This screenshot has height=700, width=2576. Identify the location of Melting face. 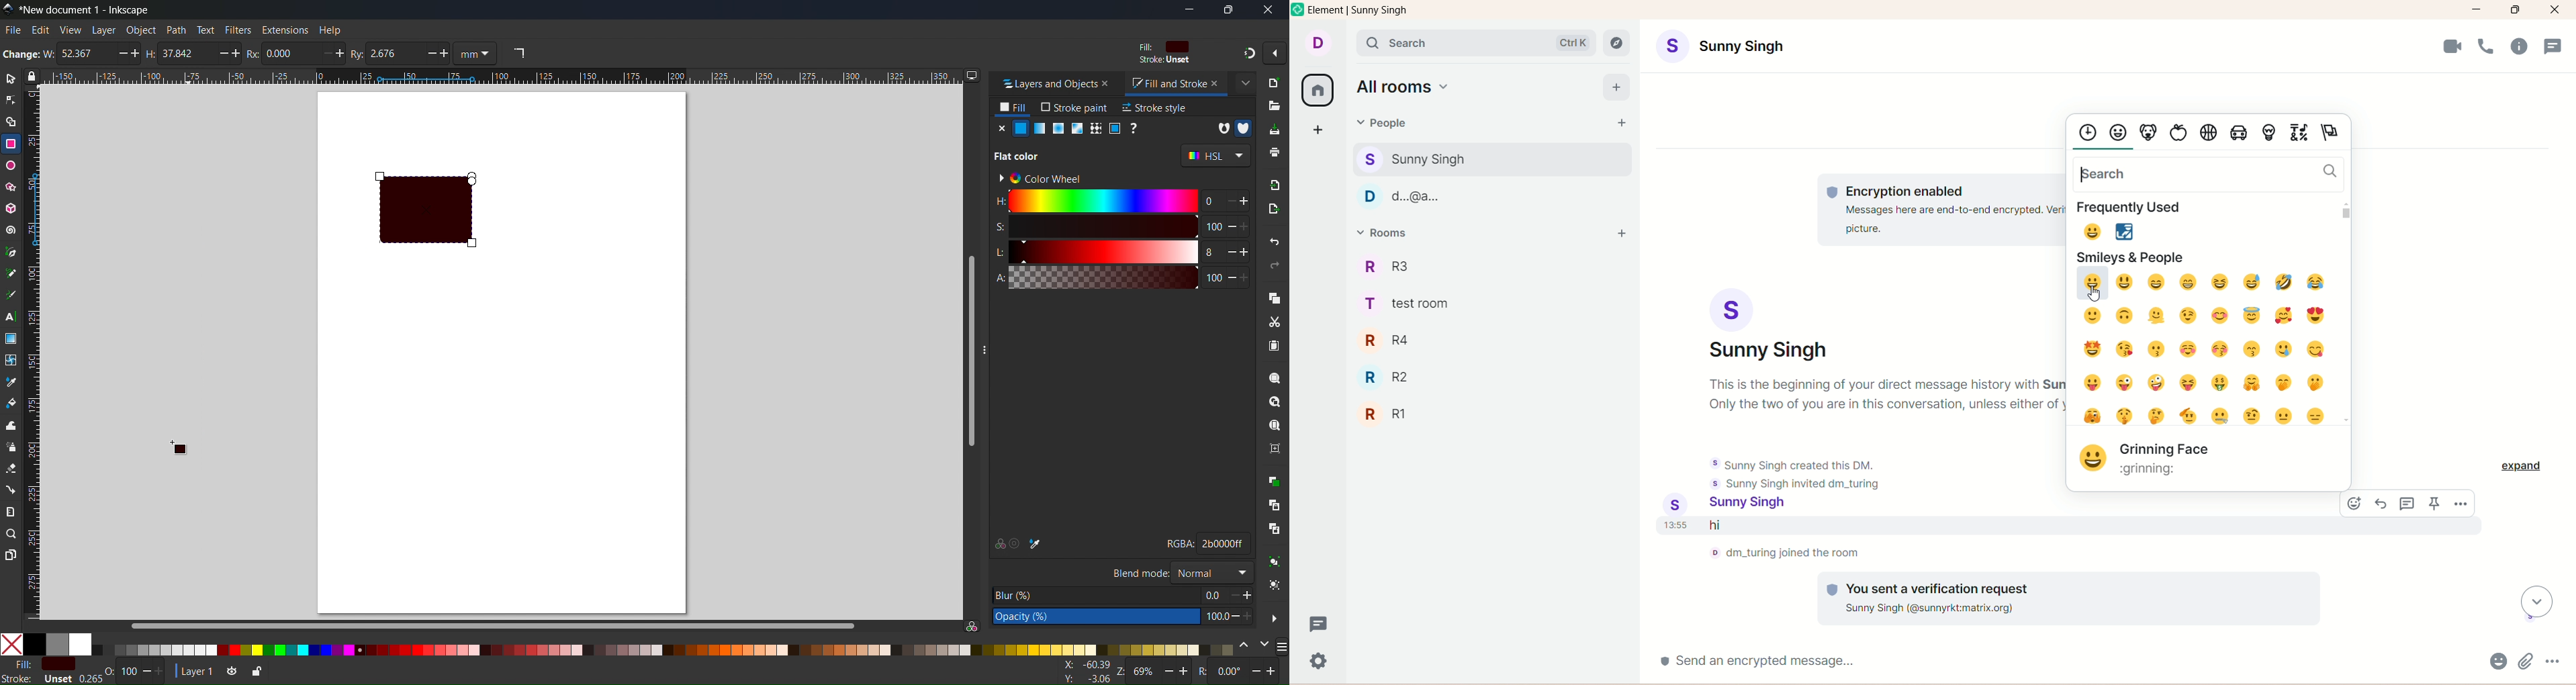
(2157, 316).